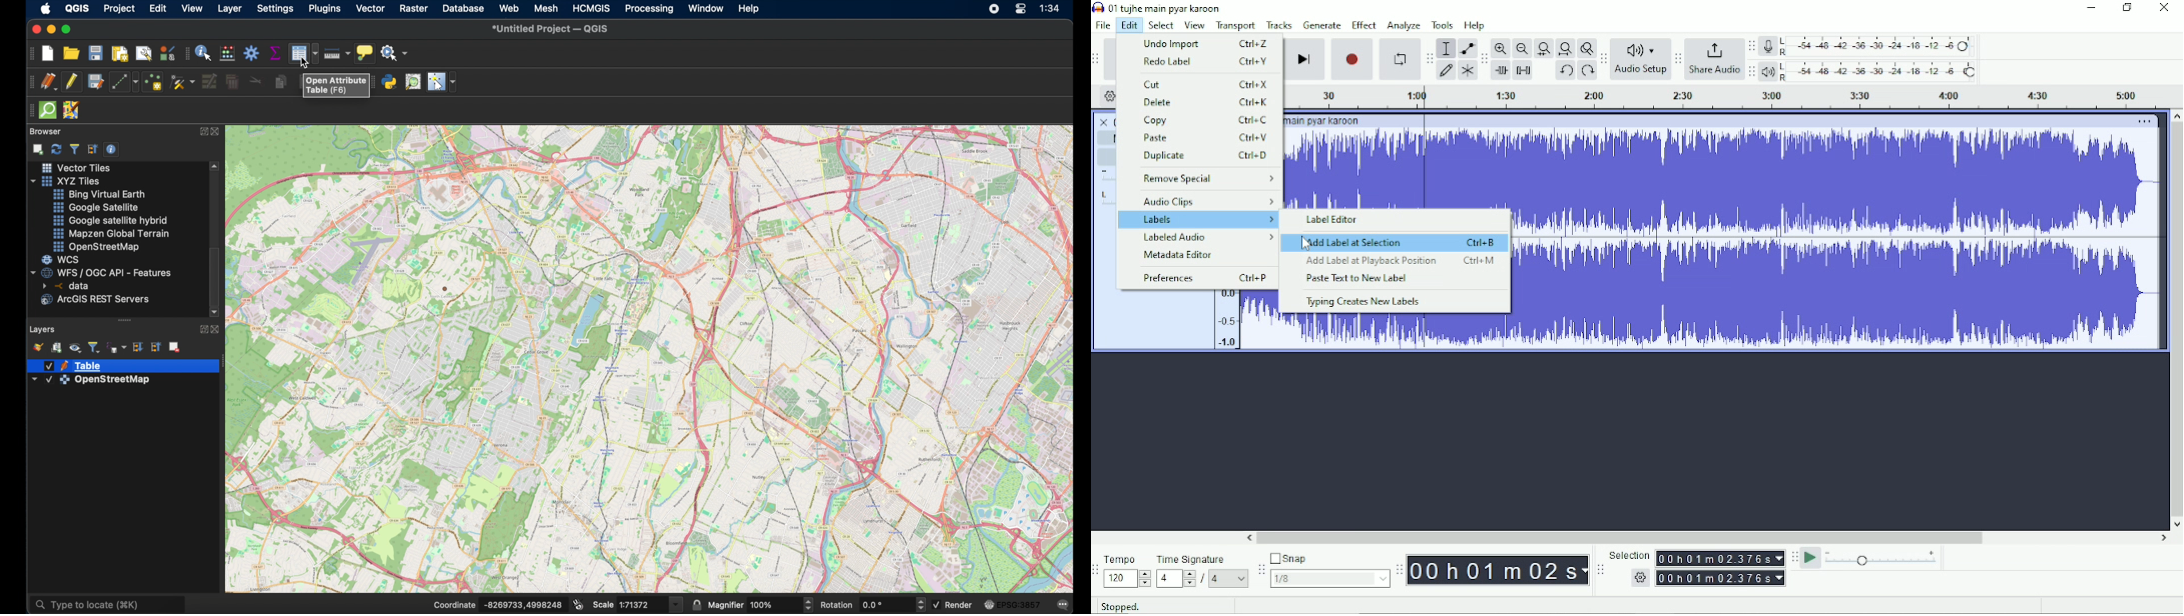  I want to click on open attribute table, so click(303, 54).